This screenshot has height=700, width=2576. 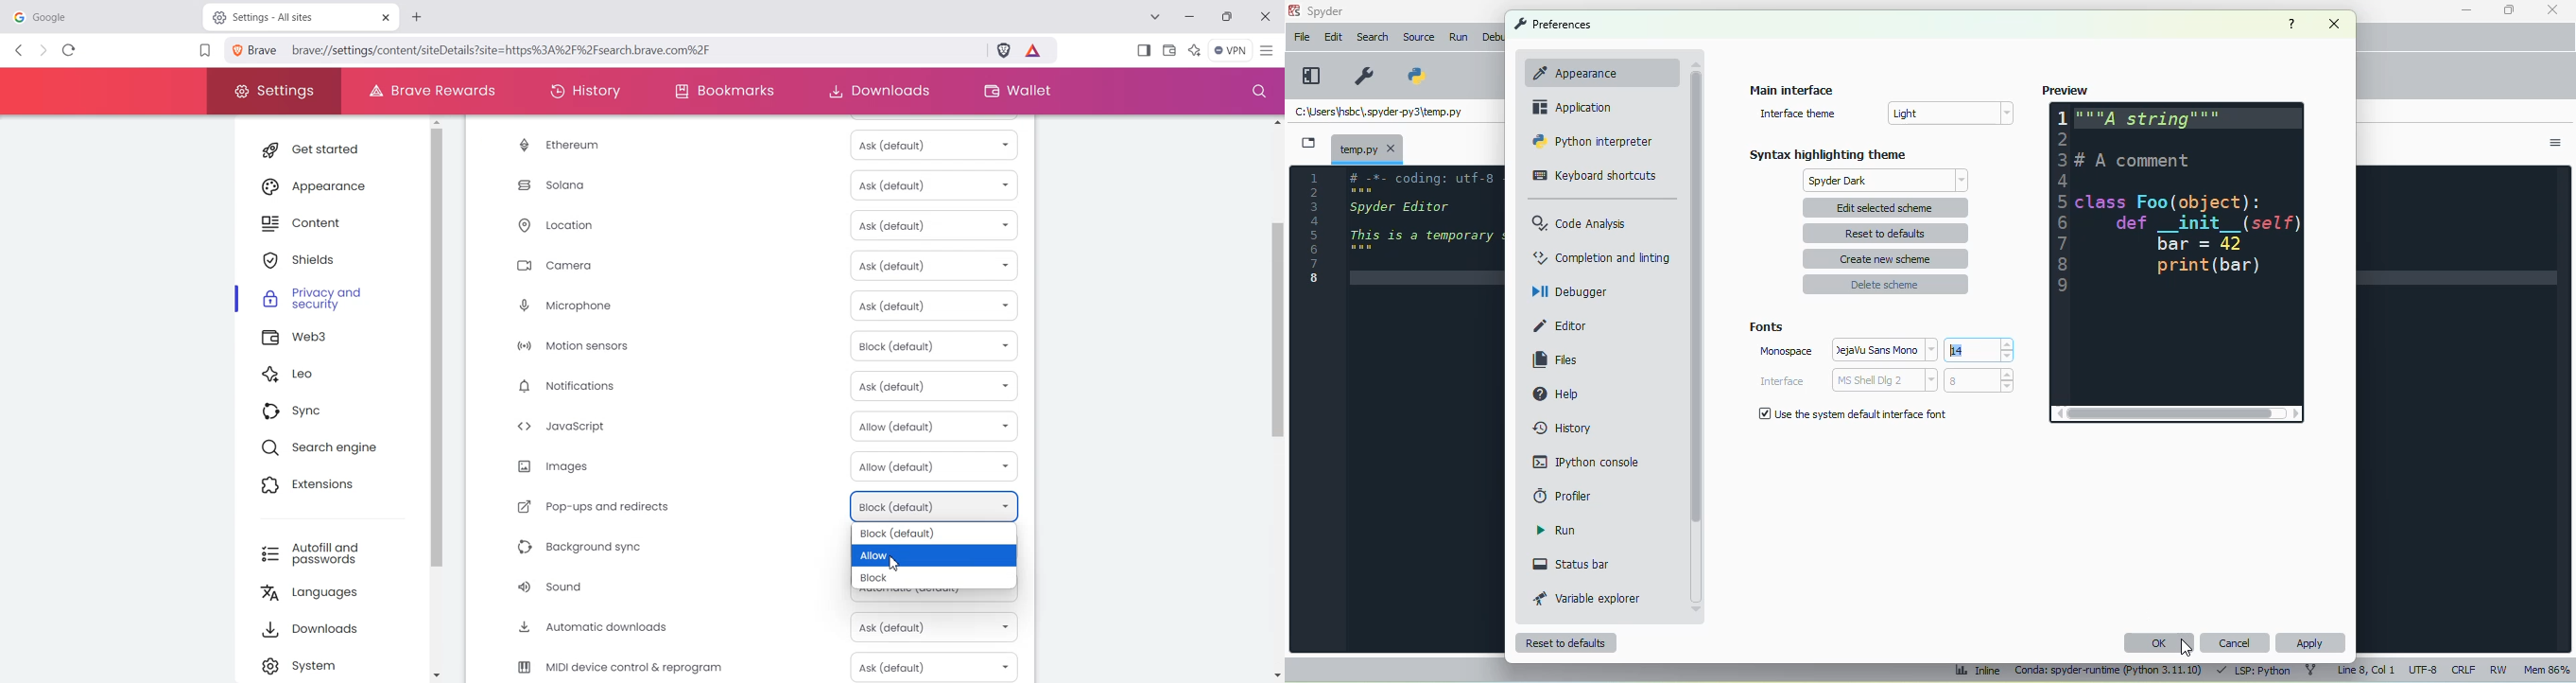 I want to click on spyder, so click(x=1326, y=11).